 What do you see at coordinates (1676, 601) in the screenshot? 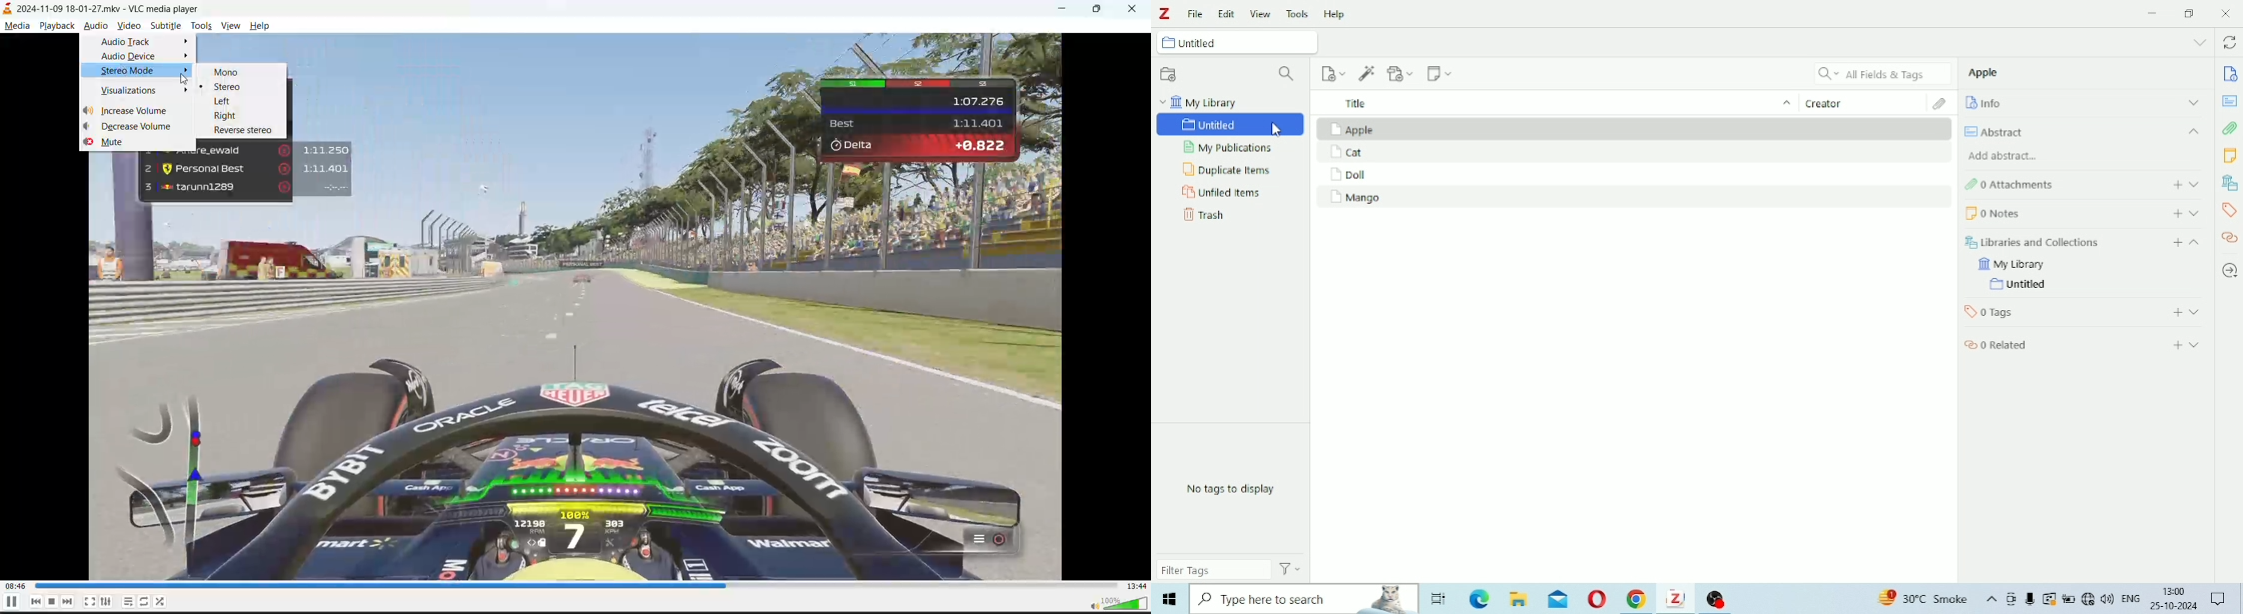
I see `` at bounding box center [1676, 601].